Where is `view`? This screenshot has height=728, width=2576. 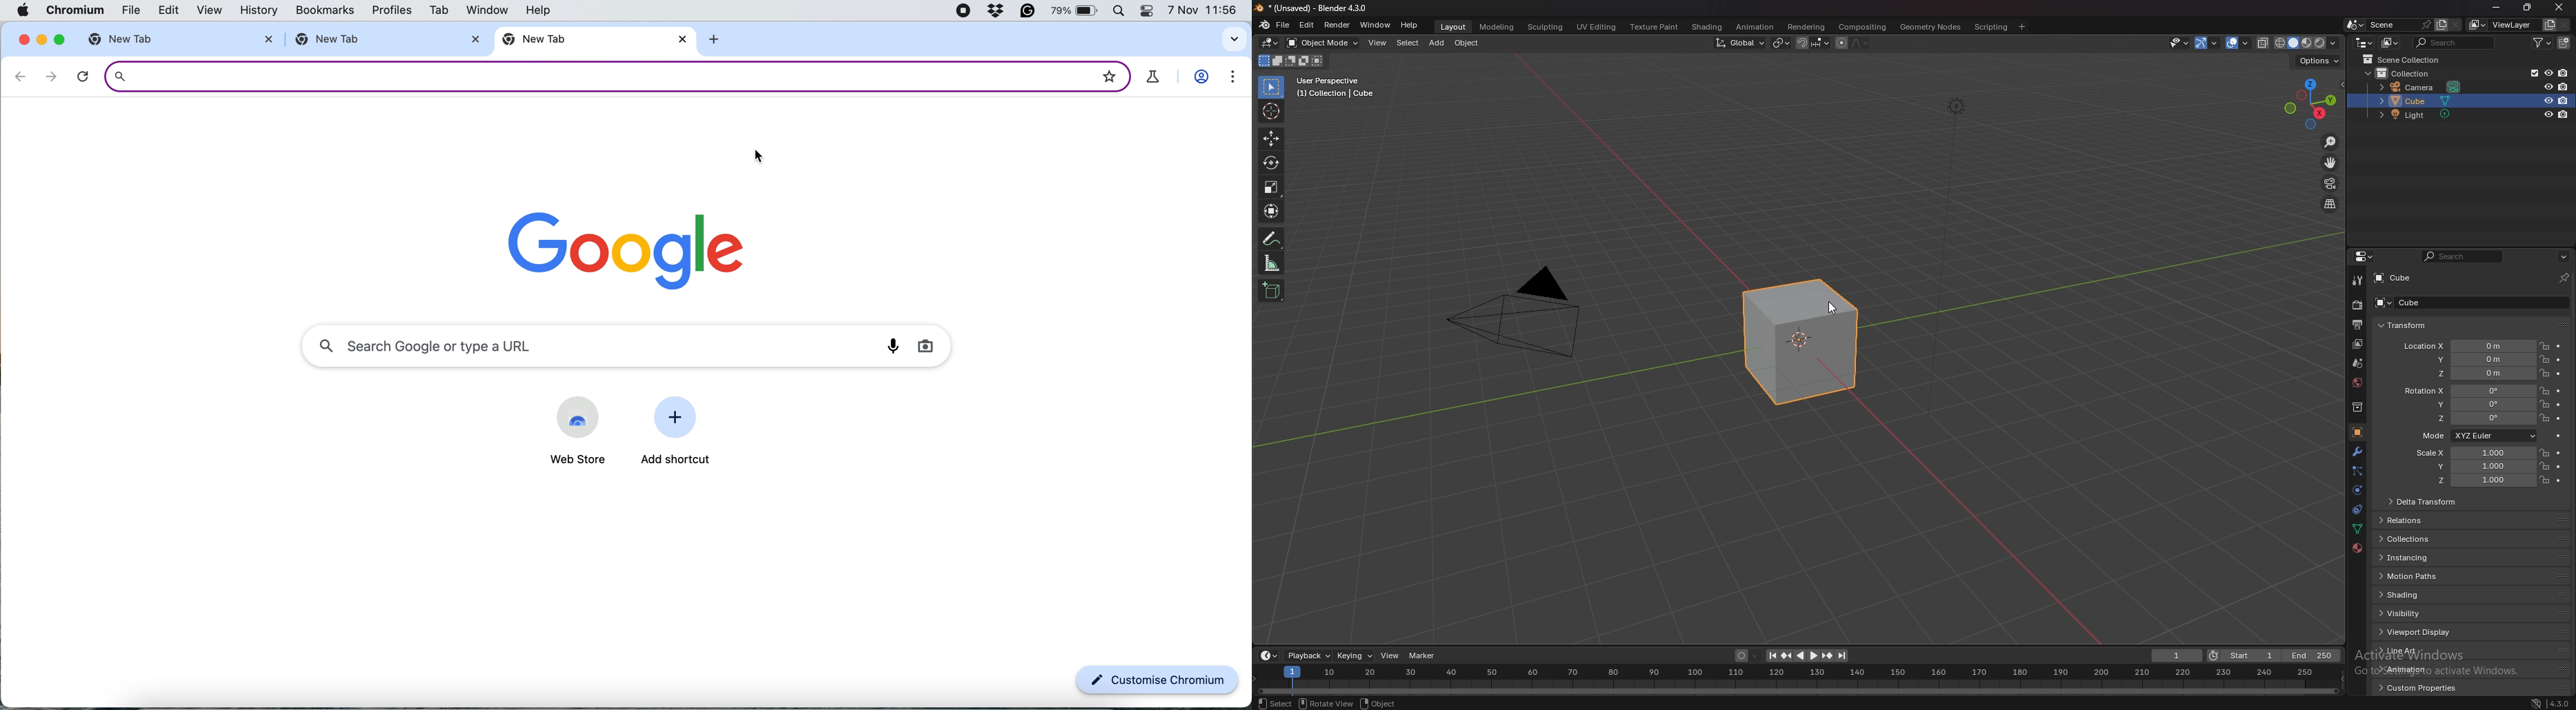 view is located at coordinates (1390, 654).